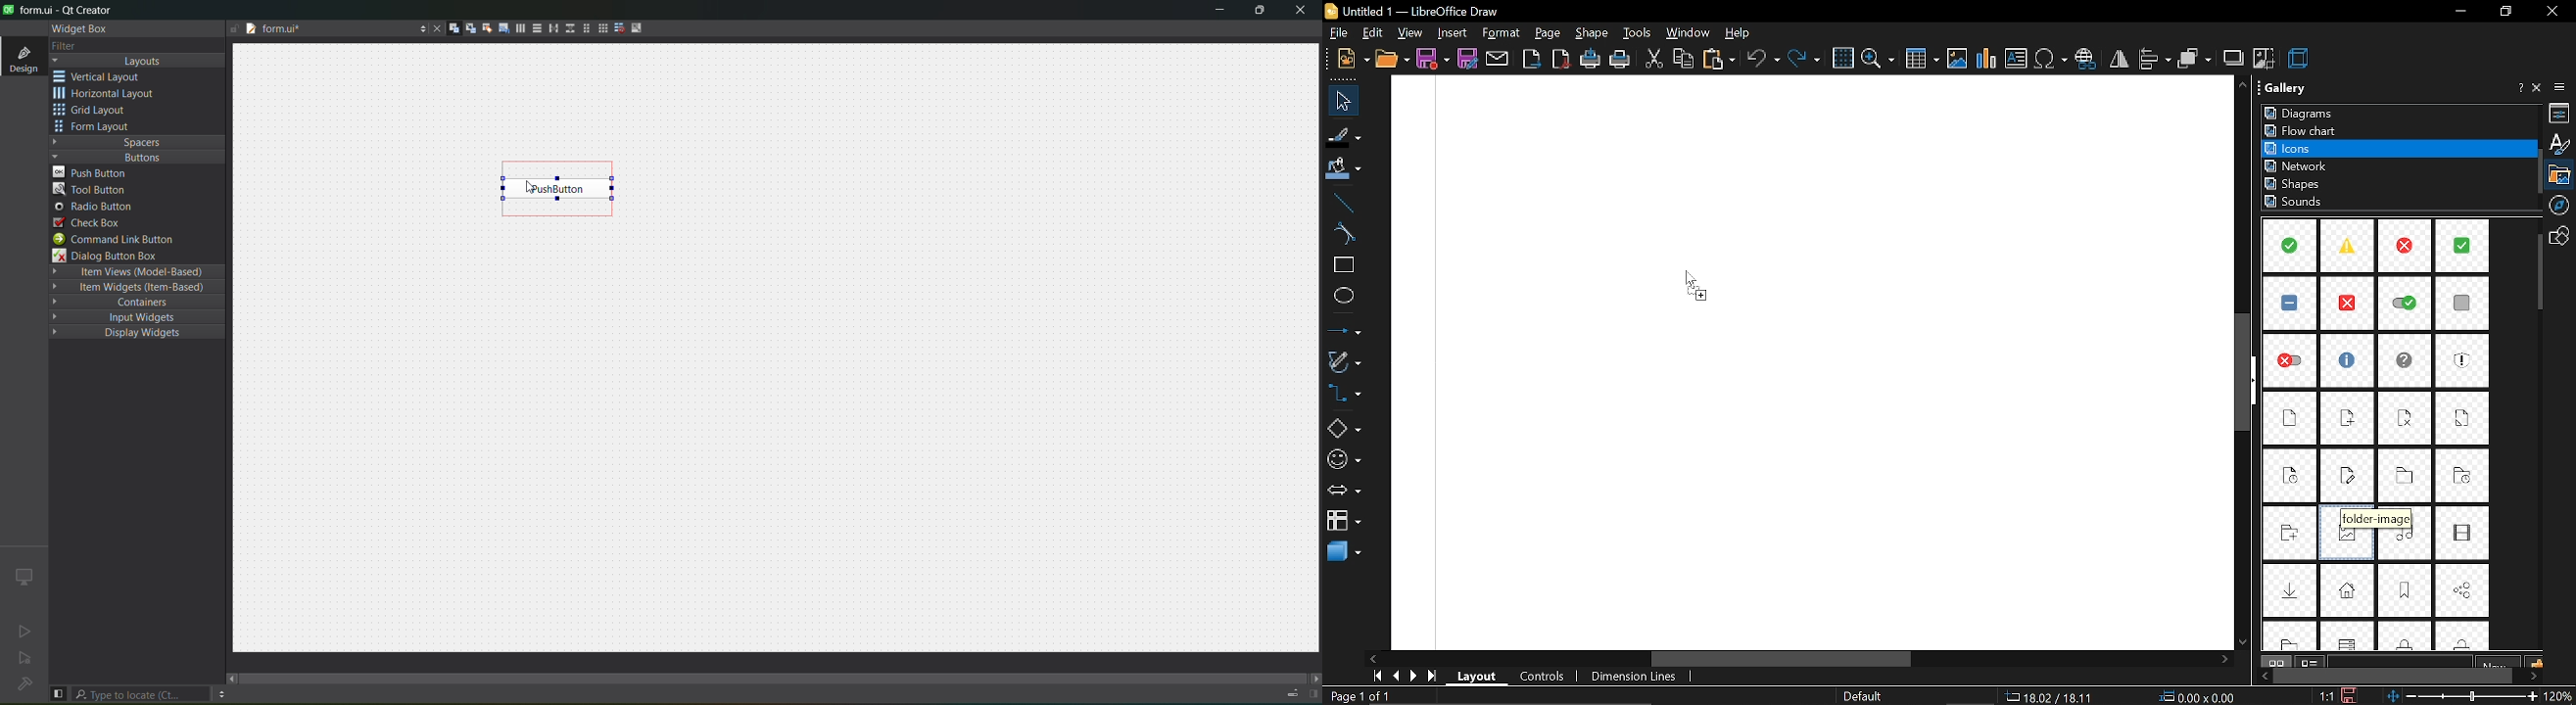 The image size is (2576, 728). Describe the element at coordinates (1592, 32) in the screenshot. I see `shape` at that location.